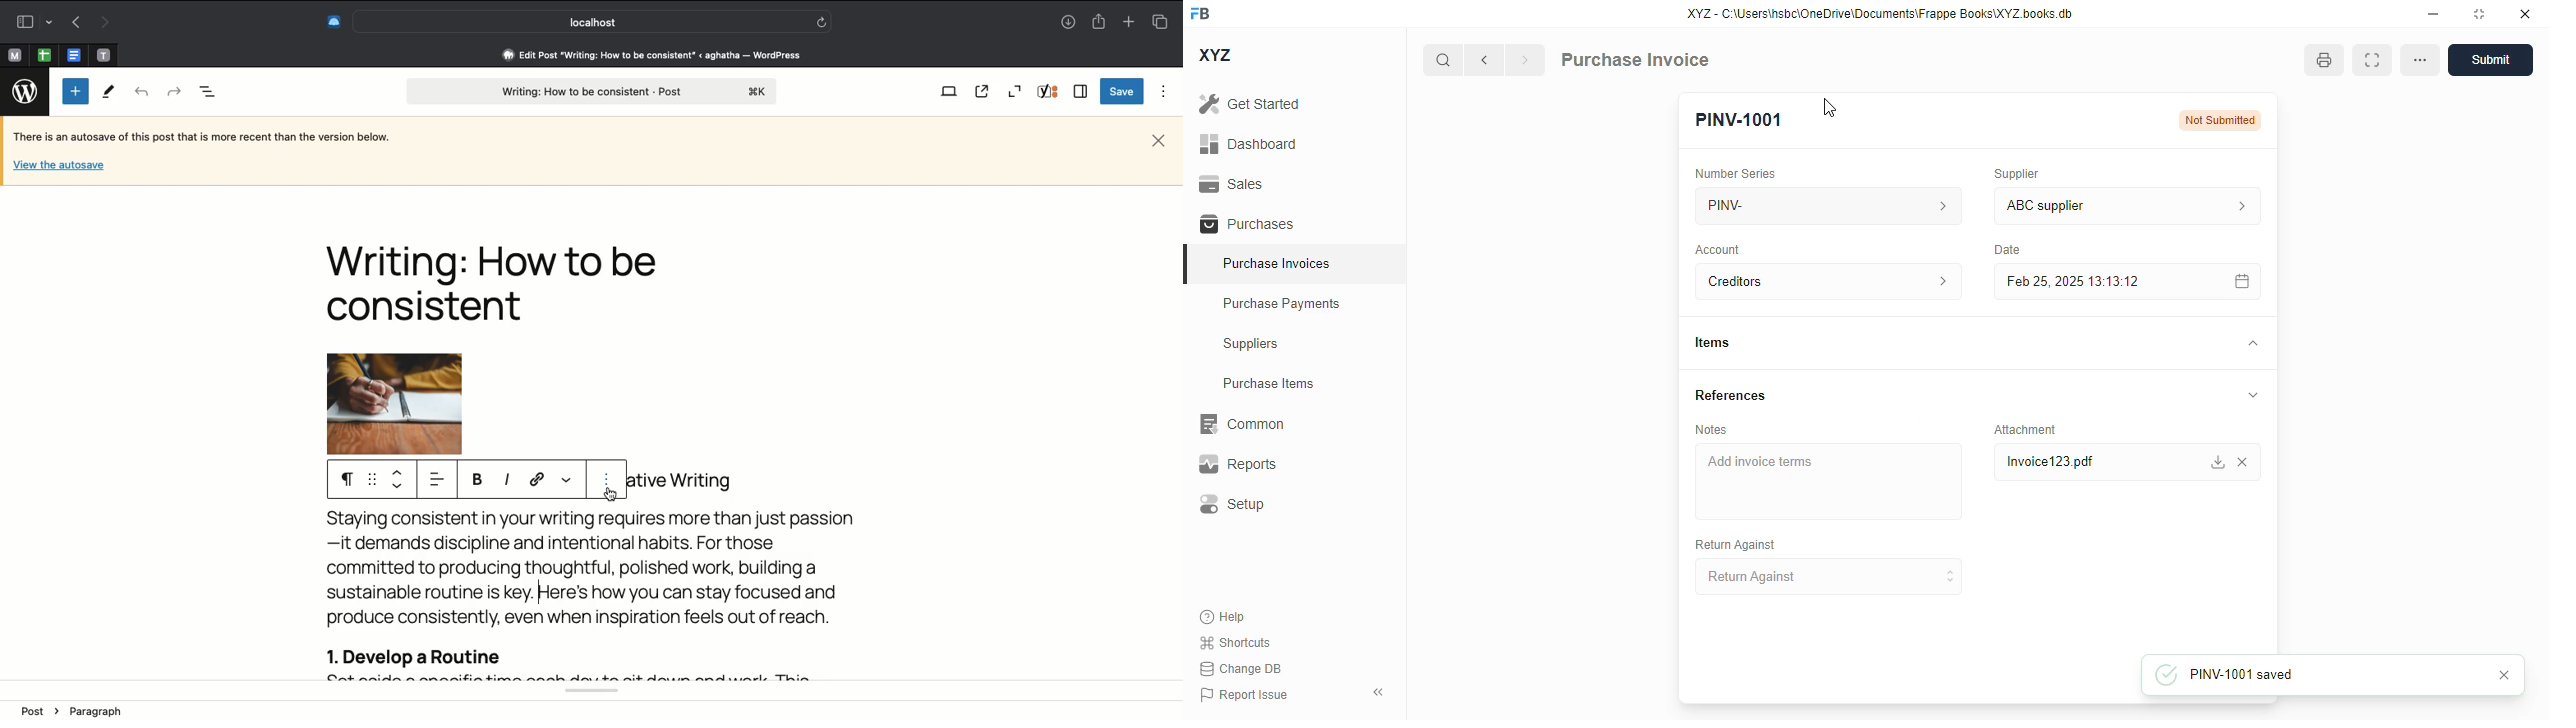  What do you see at coordinates (1731, 395) in the screenshot?
I see `references` at bounding box center [1731, 395].